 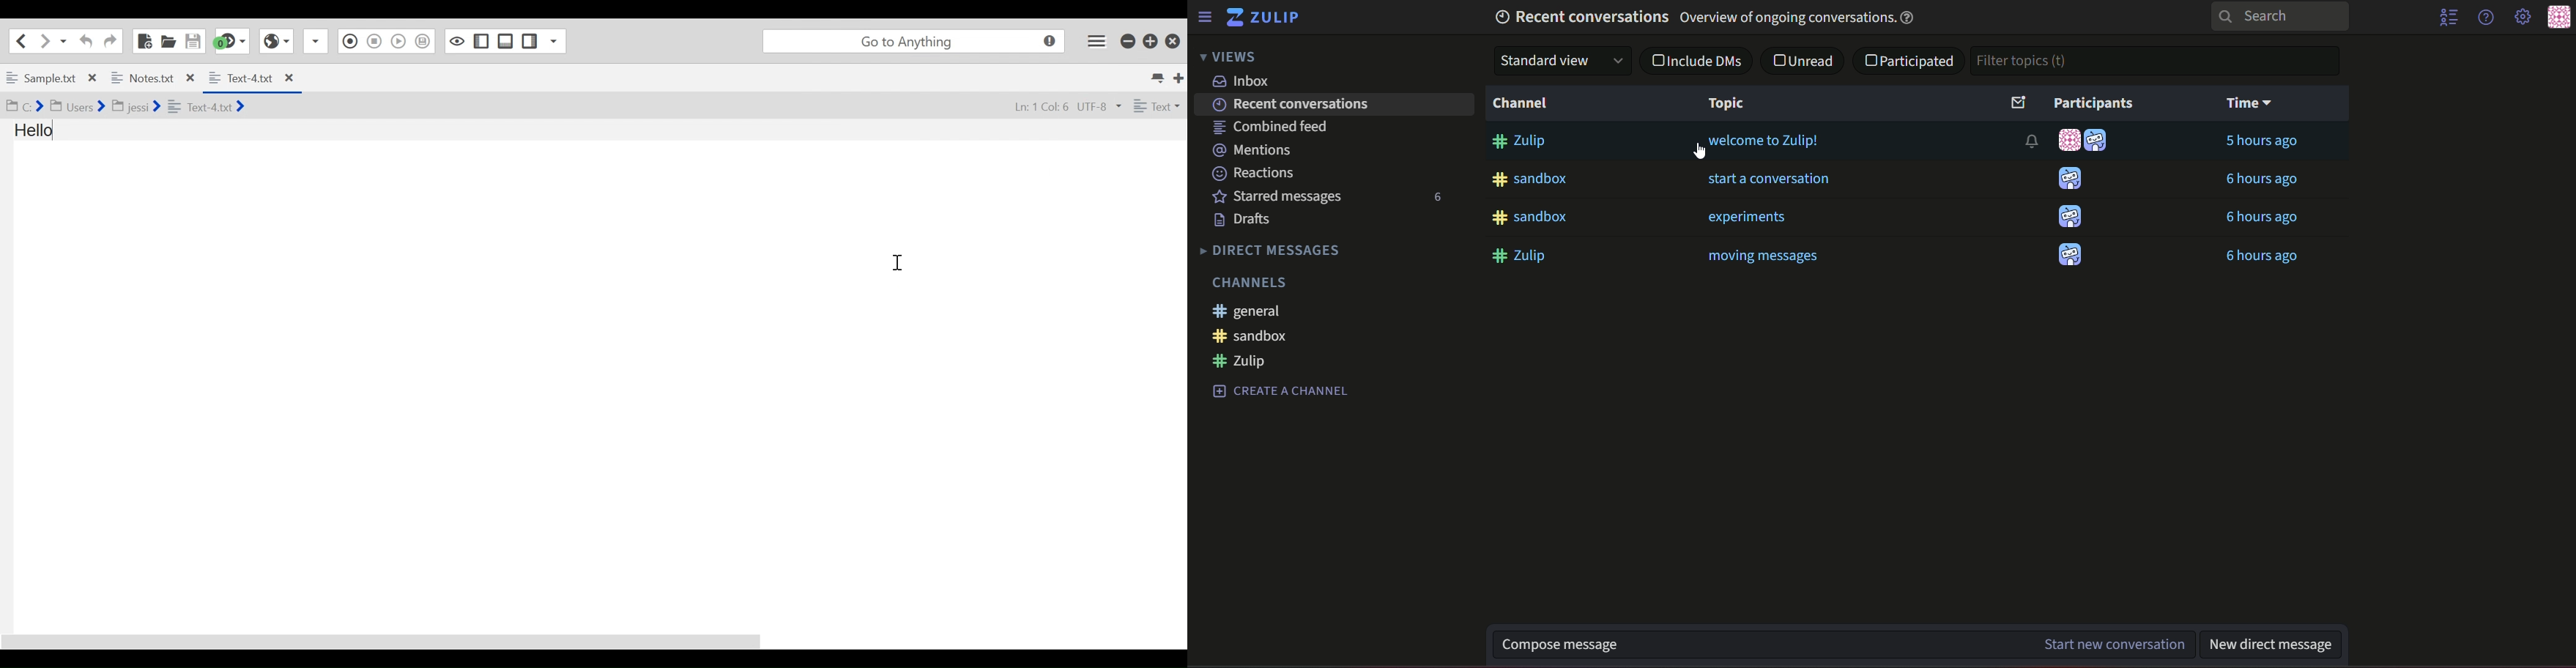 I want to click on menu, so click(x=1208, y=17).